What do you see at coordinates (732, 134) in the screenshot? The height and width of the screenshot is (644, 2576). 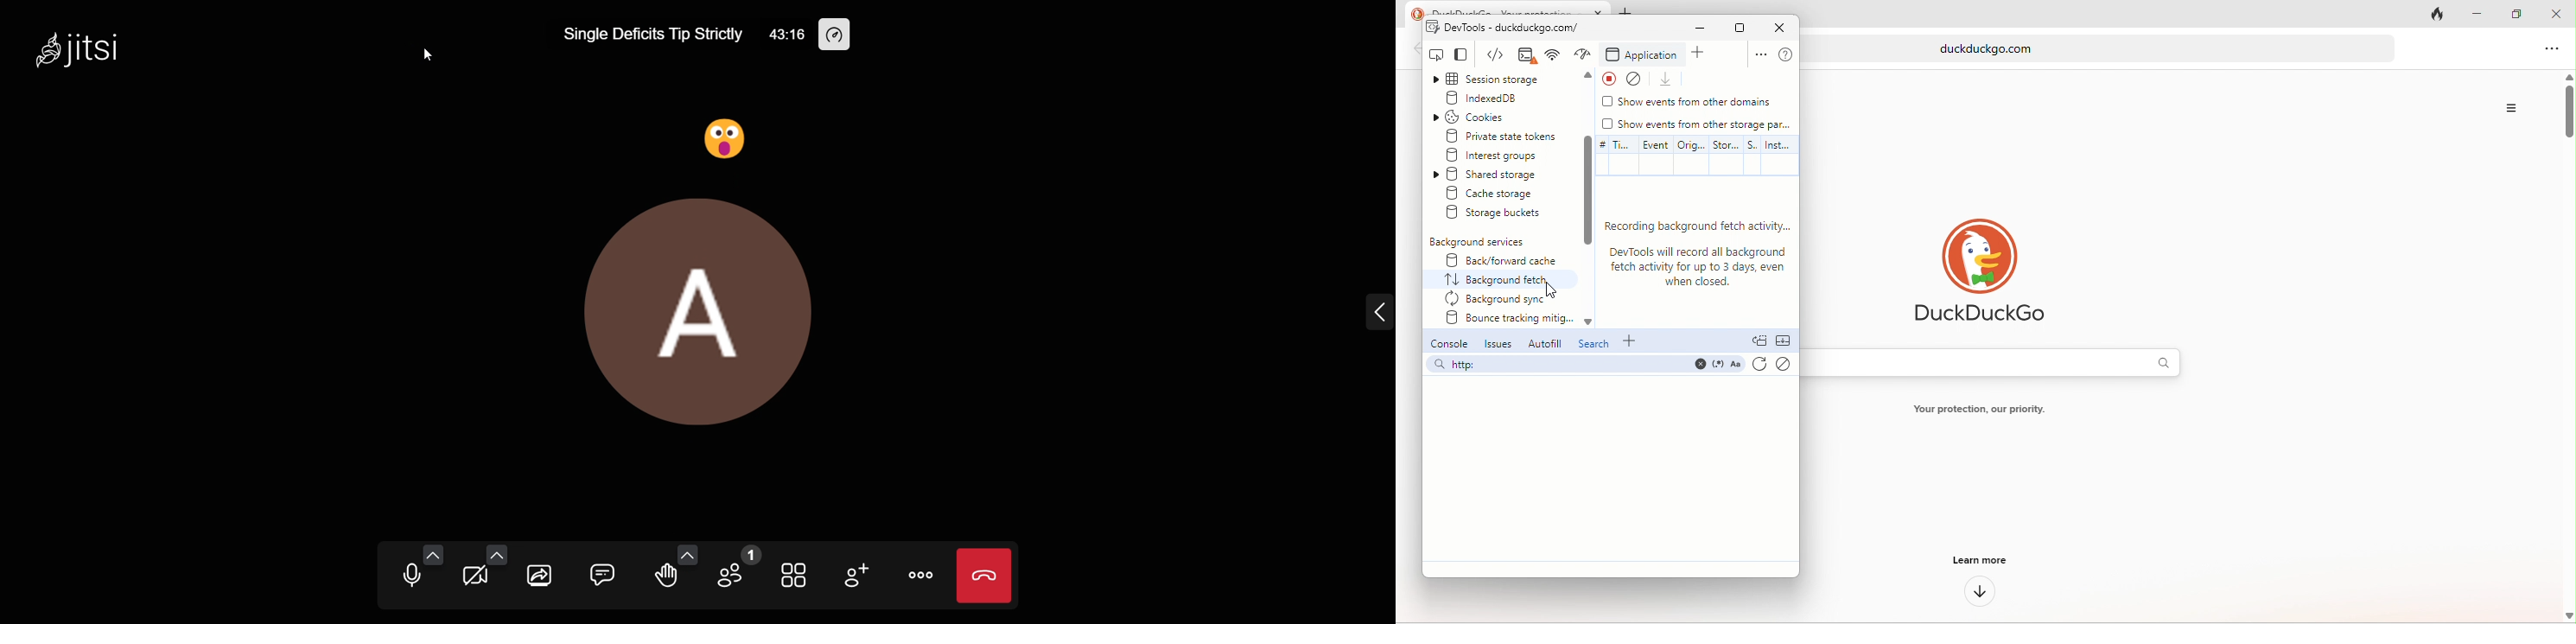 I see `surprised reaction` at bounding box center [732, 134].